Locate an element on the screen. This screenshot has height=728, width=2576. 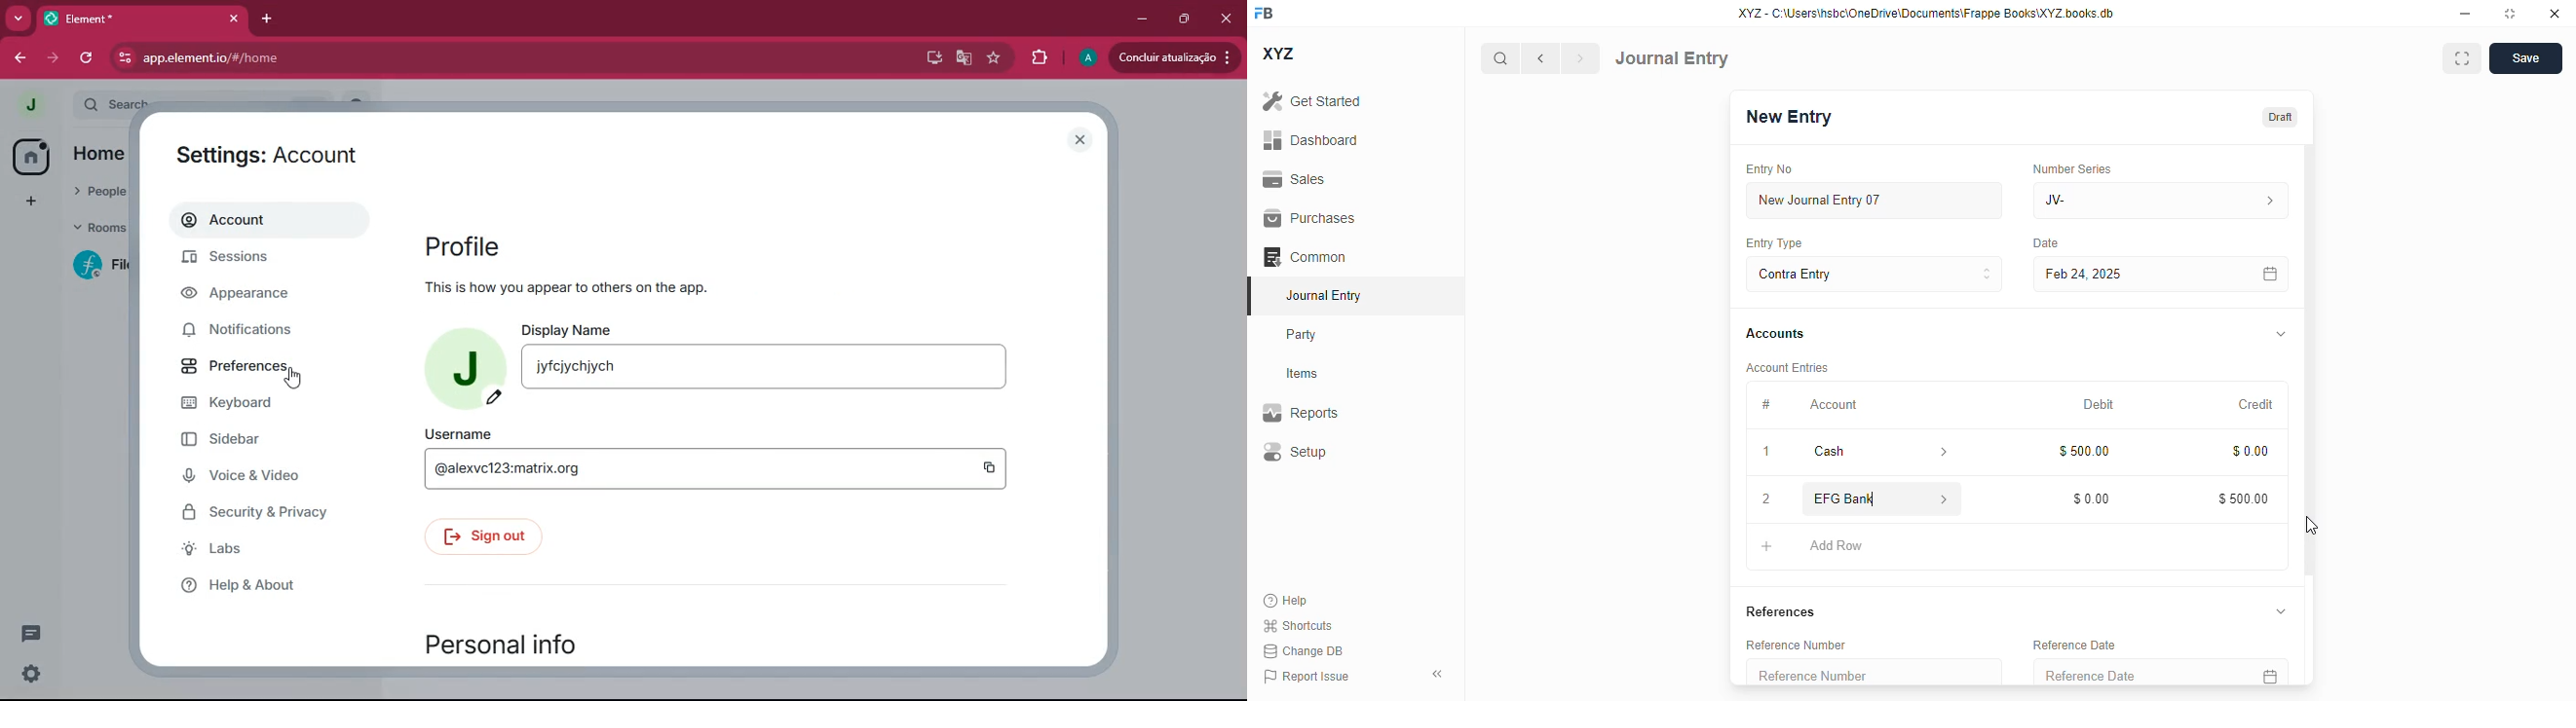
toggle sidebar is located at coordinates (1439, 674).